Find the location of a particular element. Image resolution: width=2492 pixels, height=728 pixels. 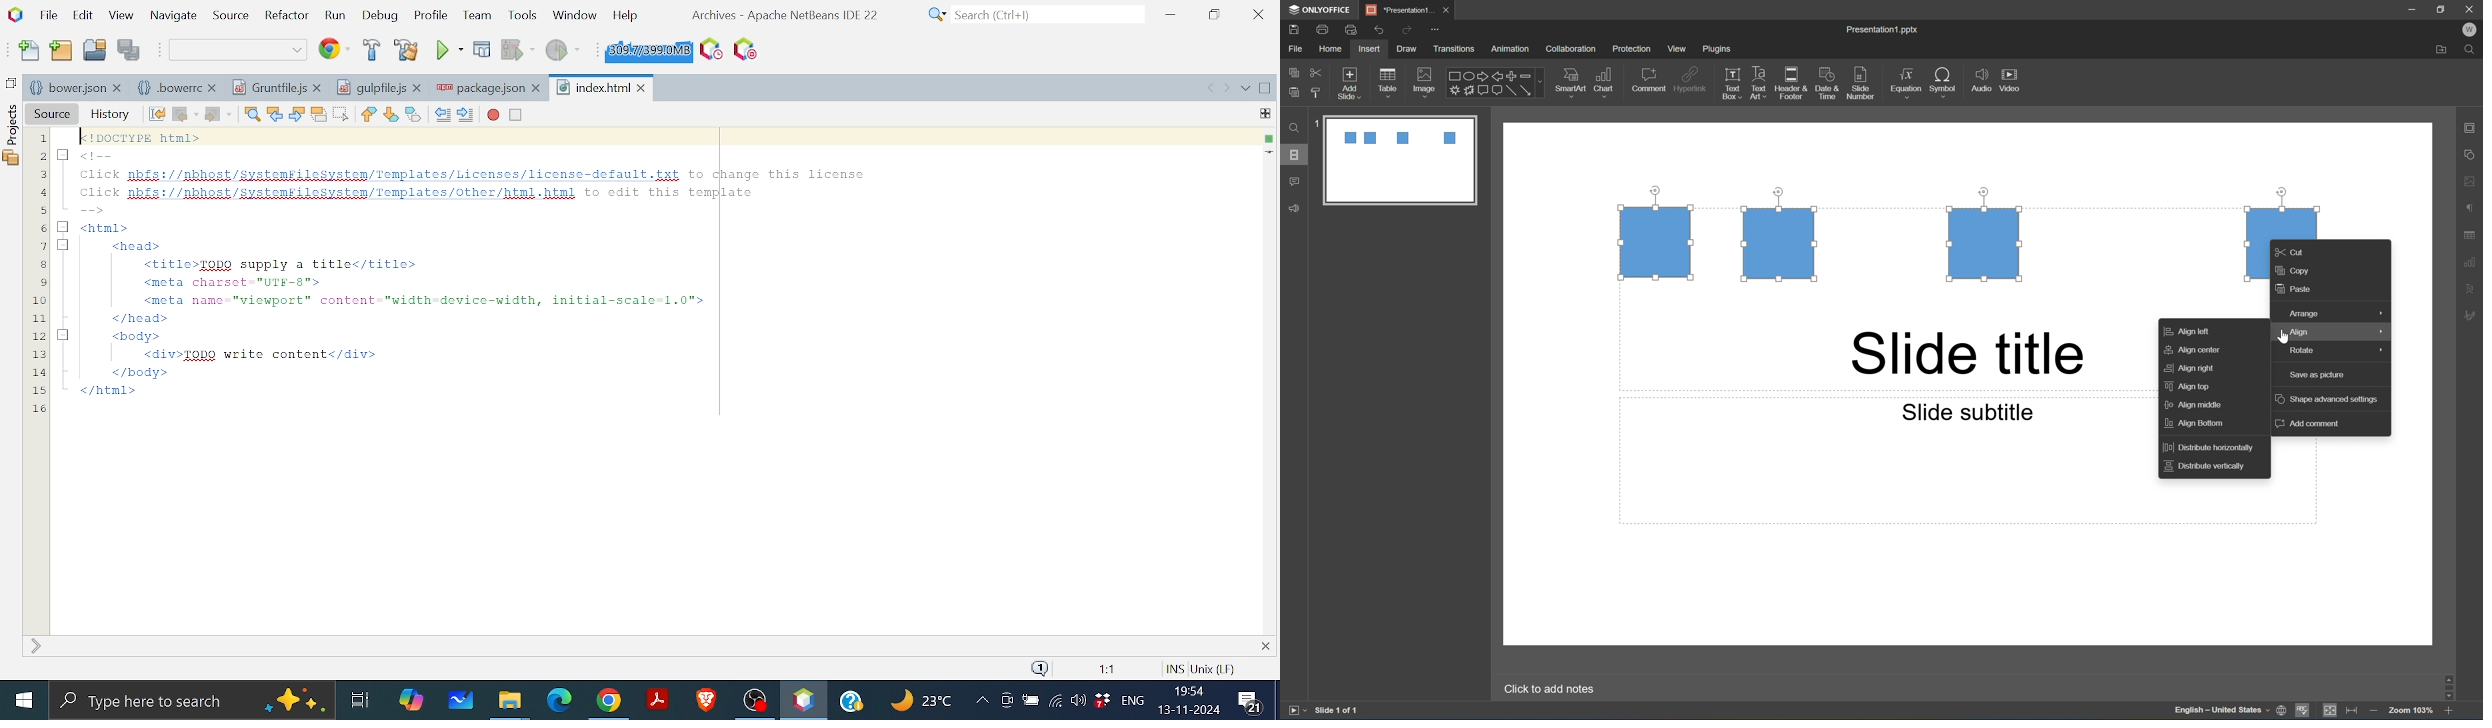

home is located at coordinates (1330, 49).